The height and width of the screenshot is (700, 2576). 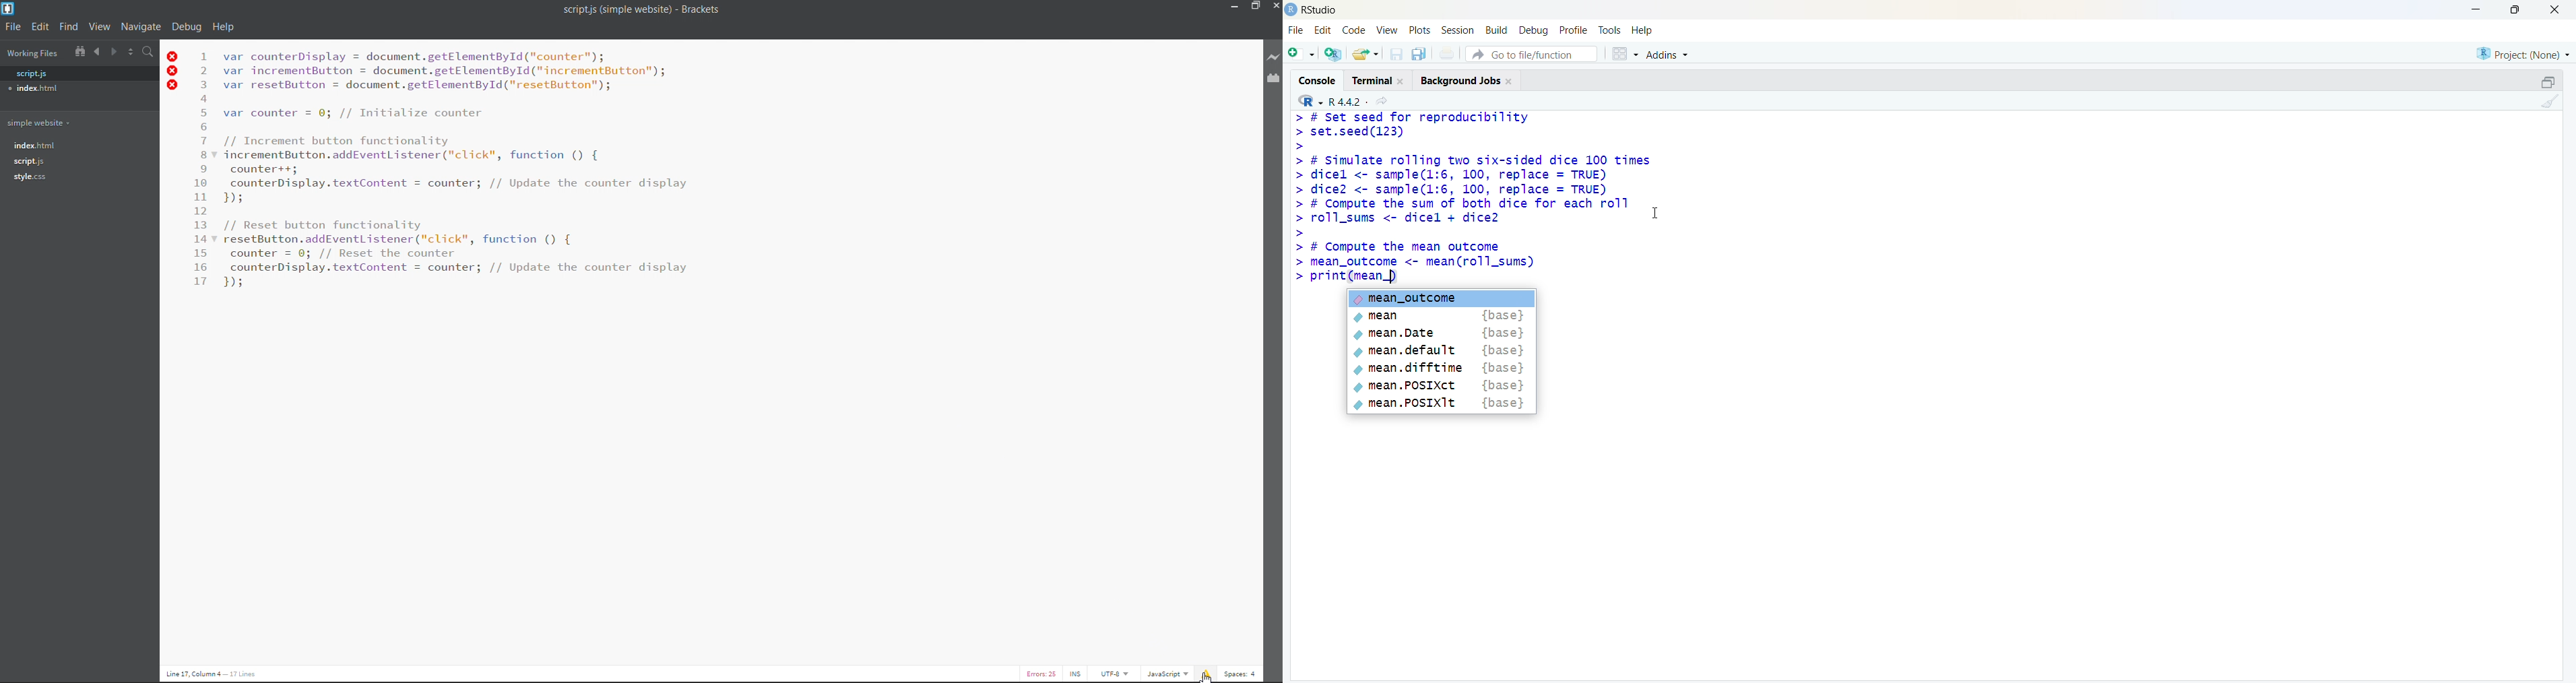 What do you see at coordinates (1669, 55) in the screenshot?
I see `Addins` at bounding box center [1669, 55].